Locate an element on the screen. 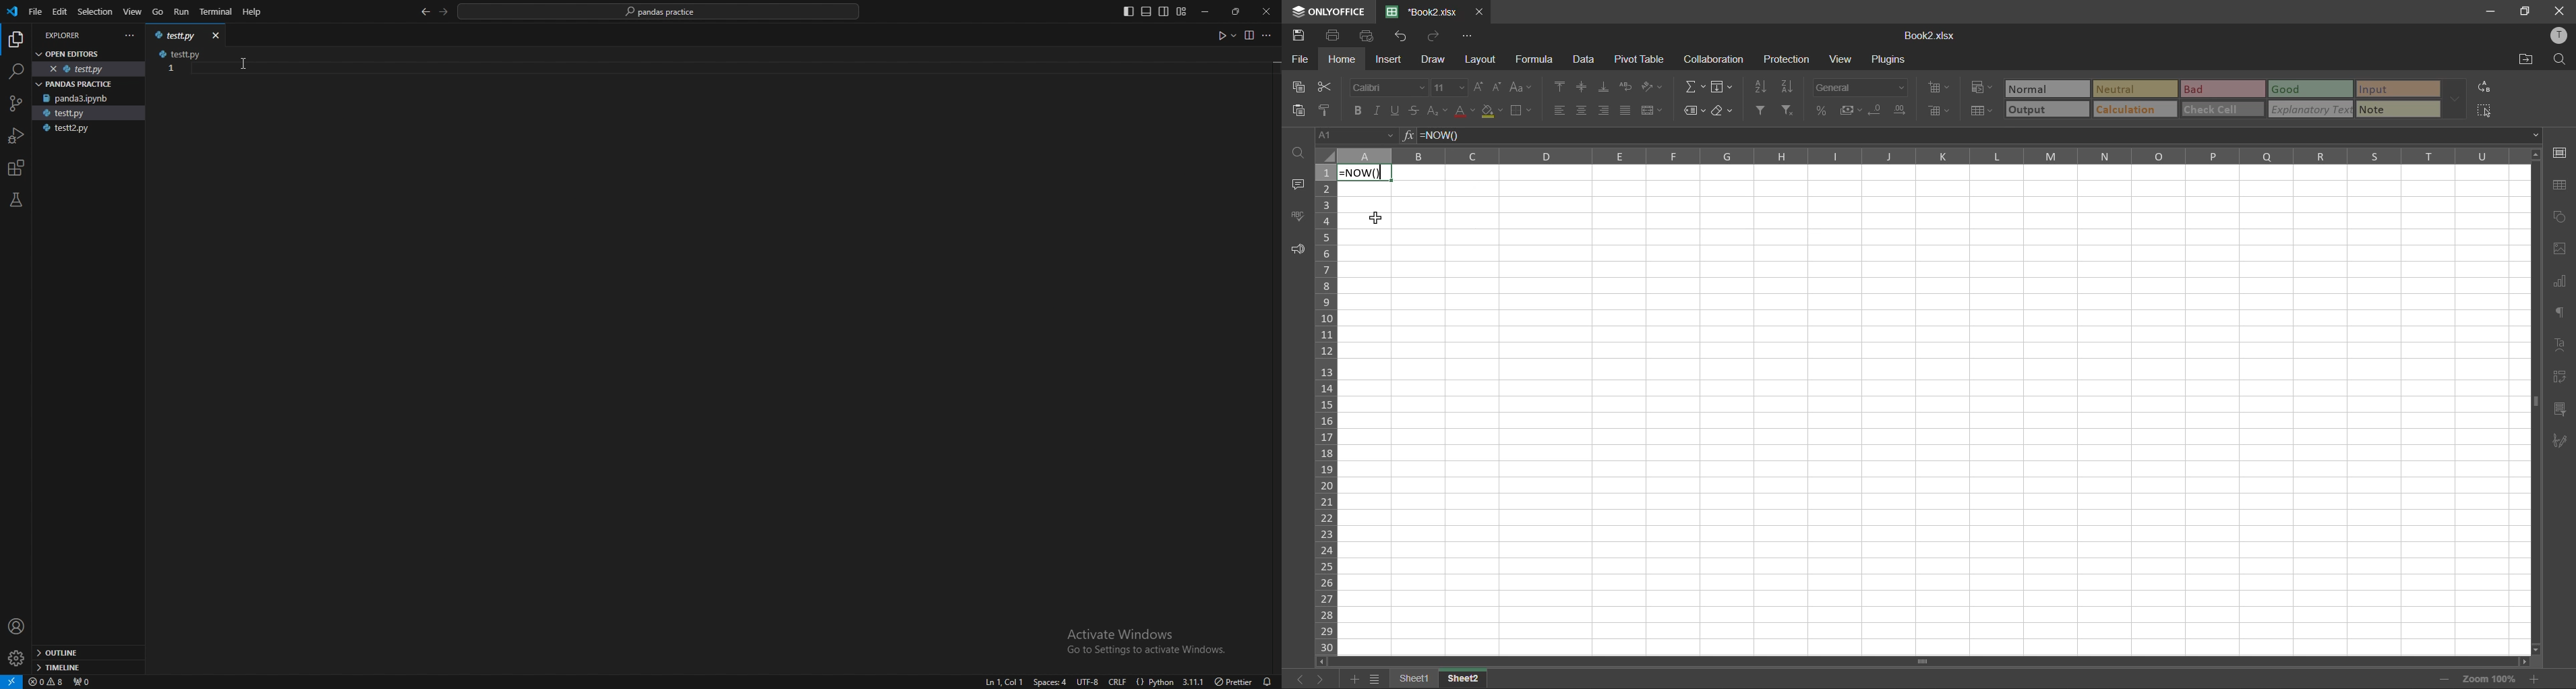 Image resolution: width=2576 pixels, height=700 pixels. Help is located at coordinates (251, 12).